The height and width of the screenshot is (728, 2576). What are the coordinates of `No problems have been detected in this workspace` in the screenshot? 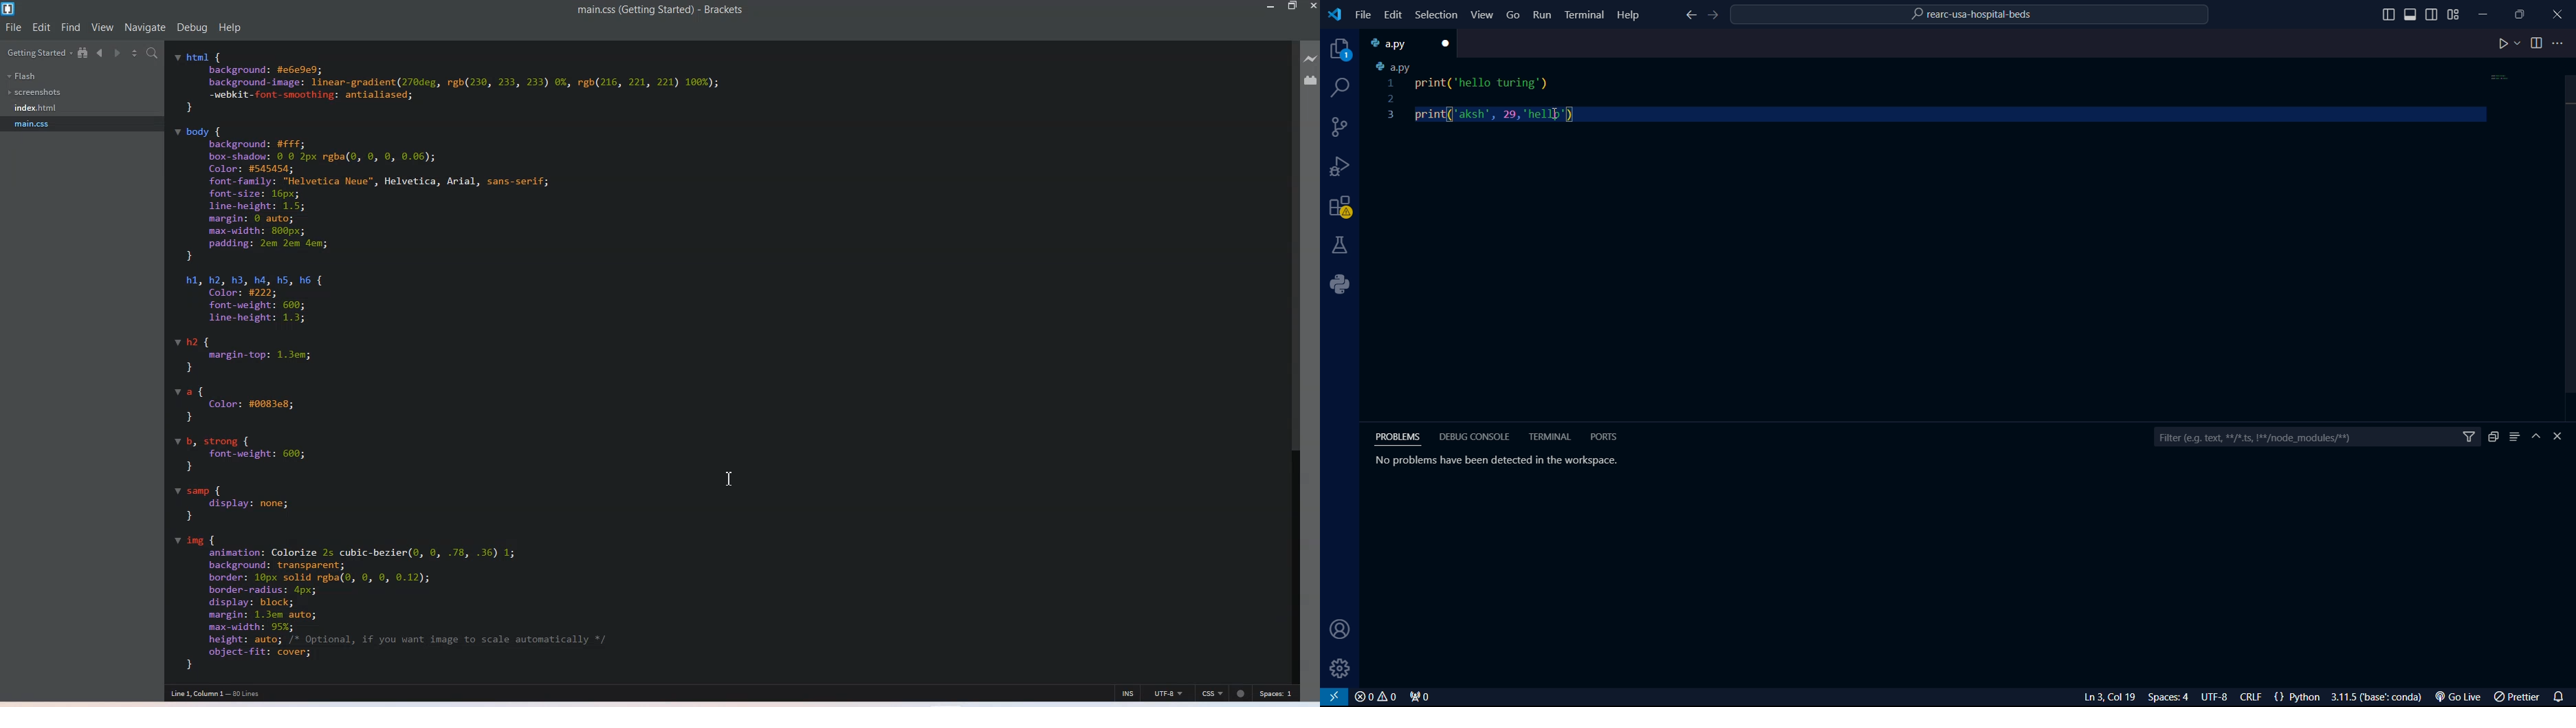 It's located at (1494, 460).